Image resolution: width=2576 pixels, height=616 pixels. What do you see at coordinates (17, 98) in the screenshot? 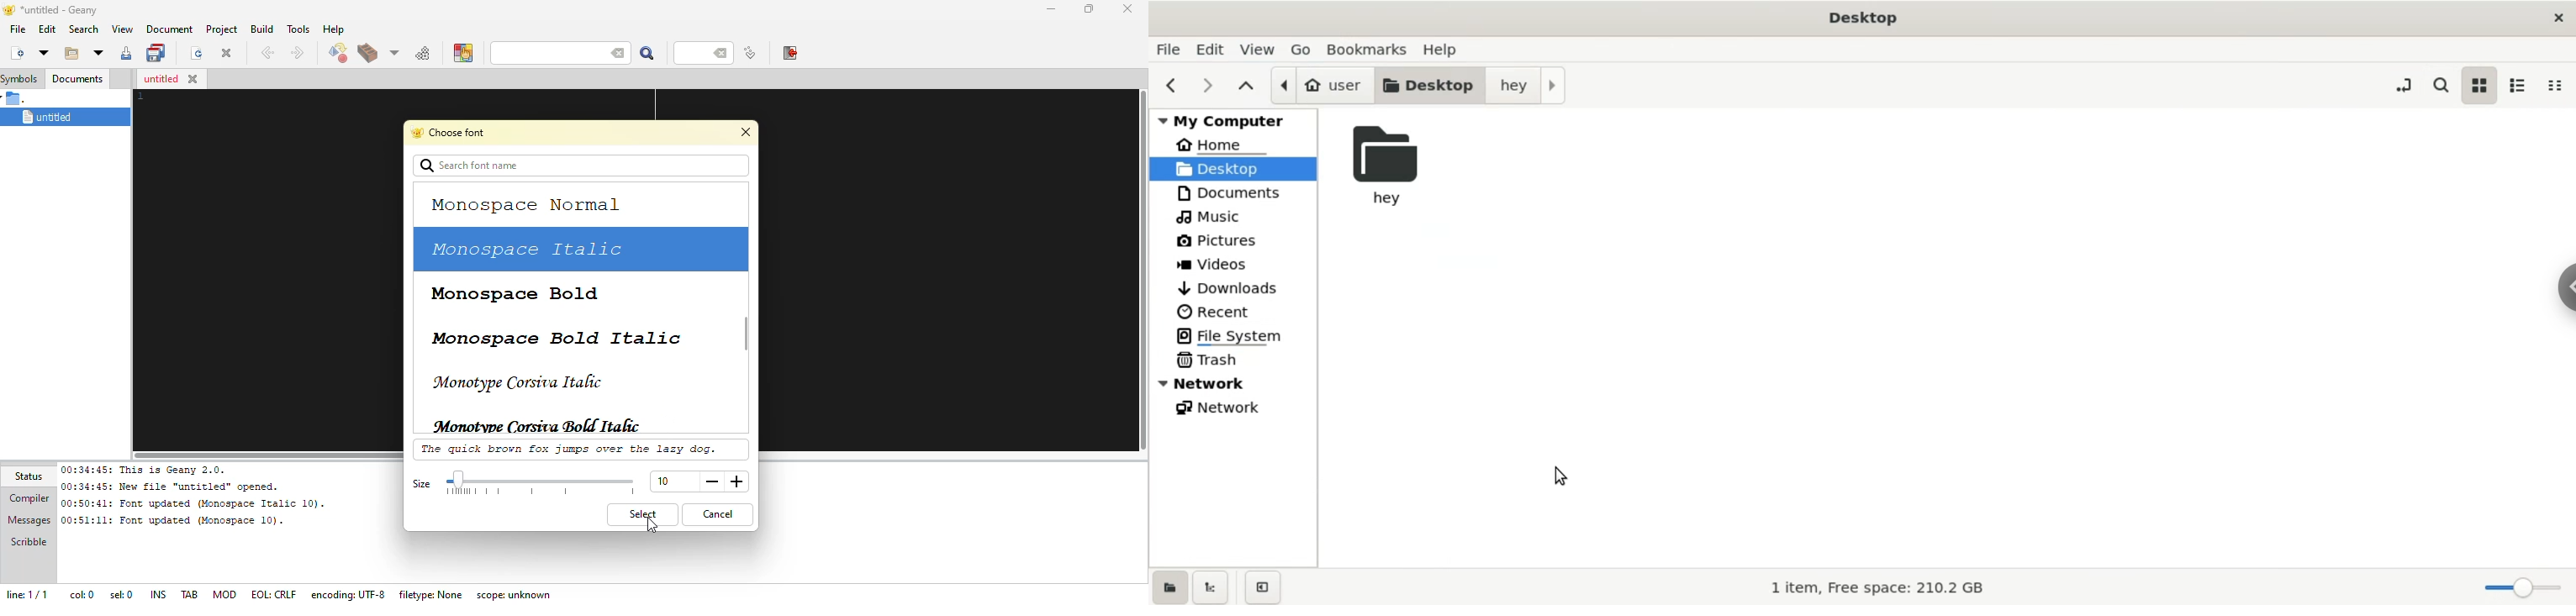
I see `.` at bounding box center [17, 98].